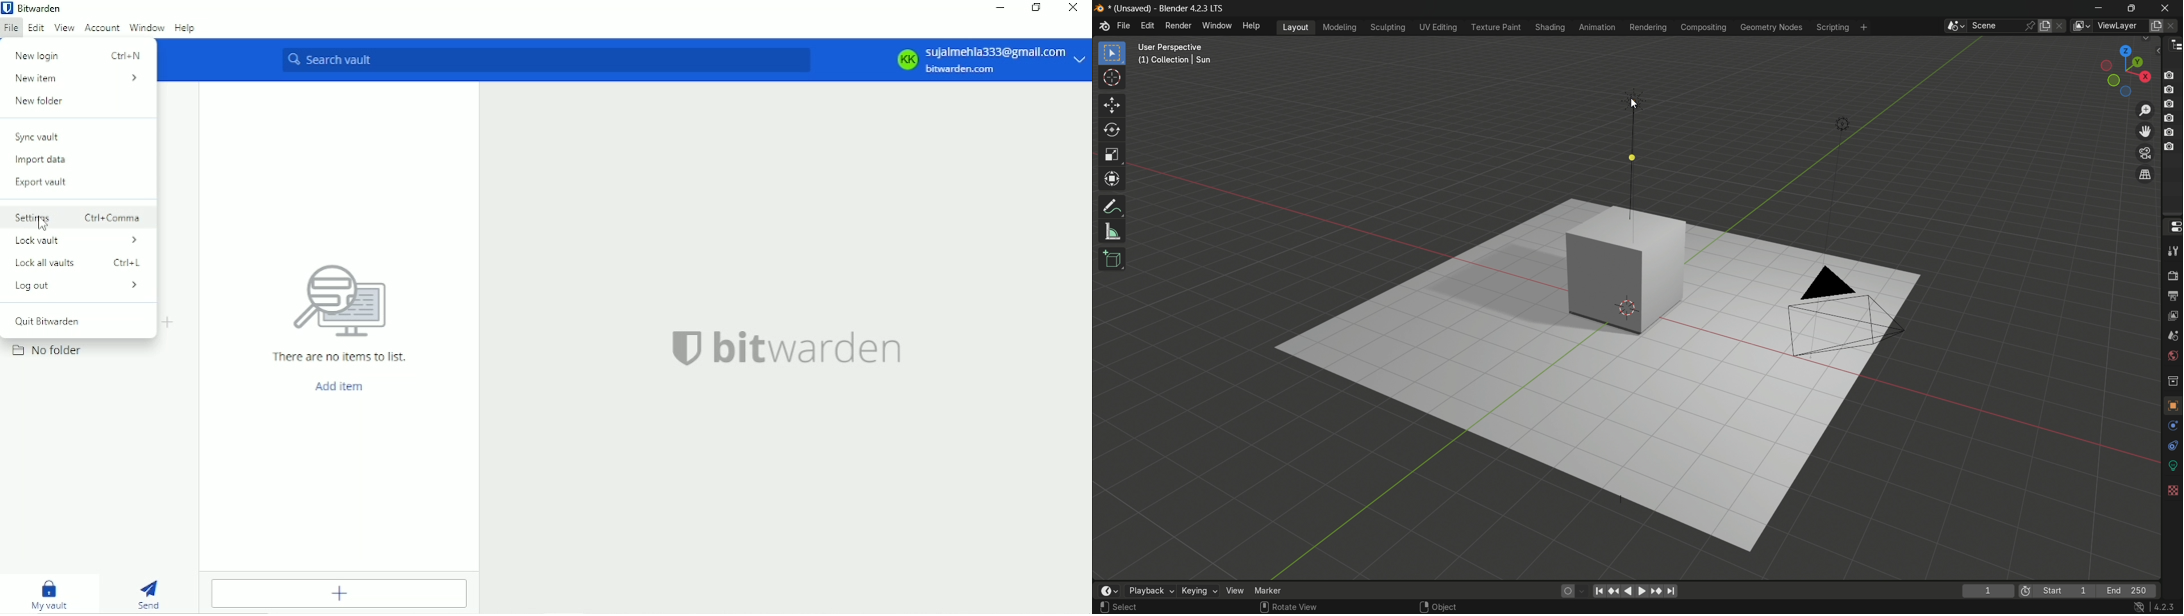 Image resolution: width=2184 pixels, height=616 pixels. Describe the element at coordinates (77, 78) in the screenshot. I see `New item` at that location.